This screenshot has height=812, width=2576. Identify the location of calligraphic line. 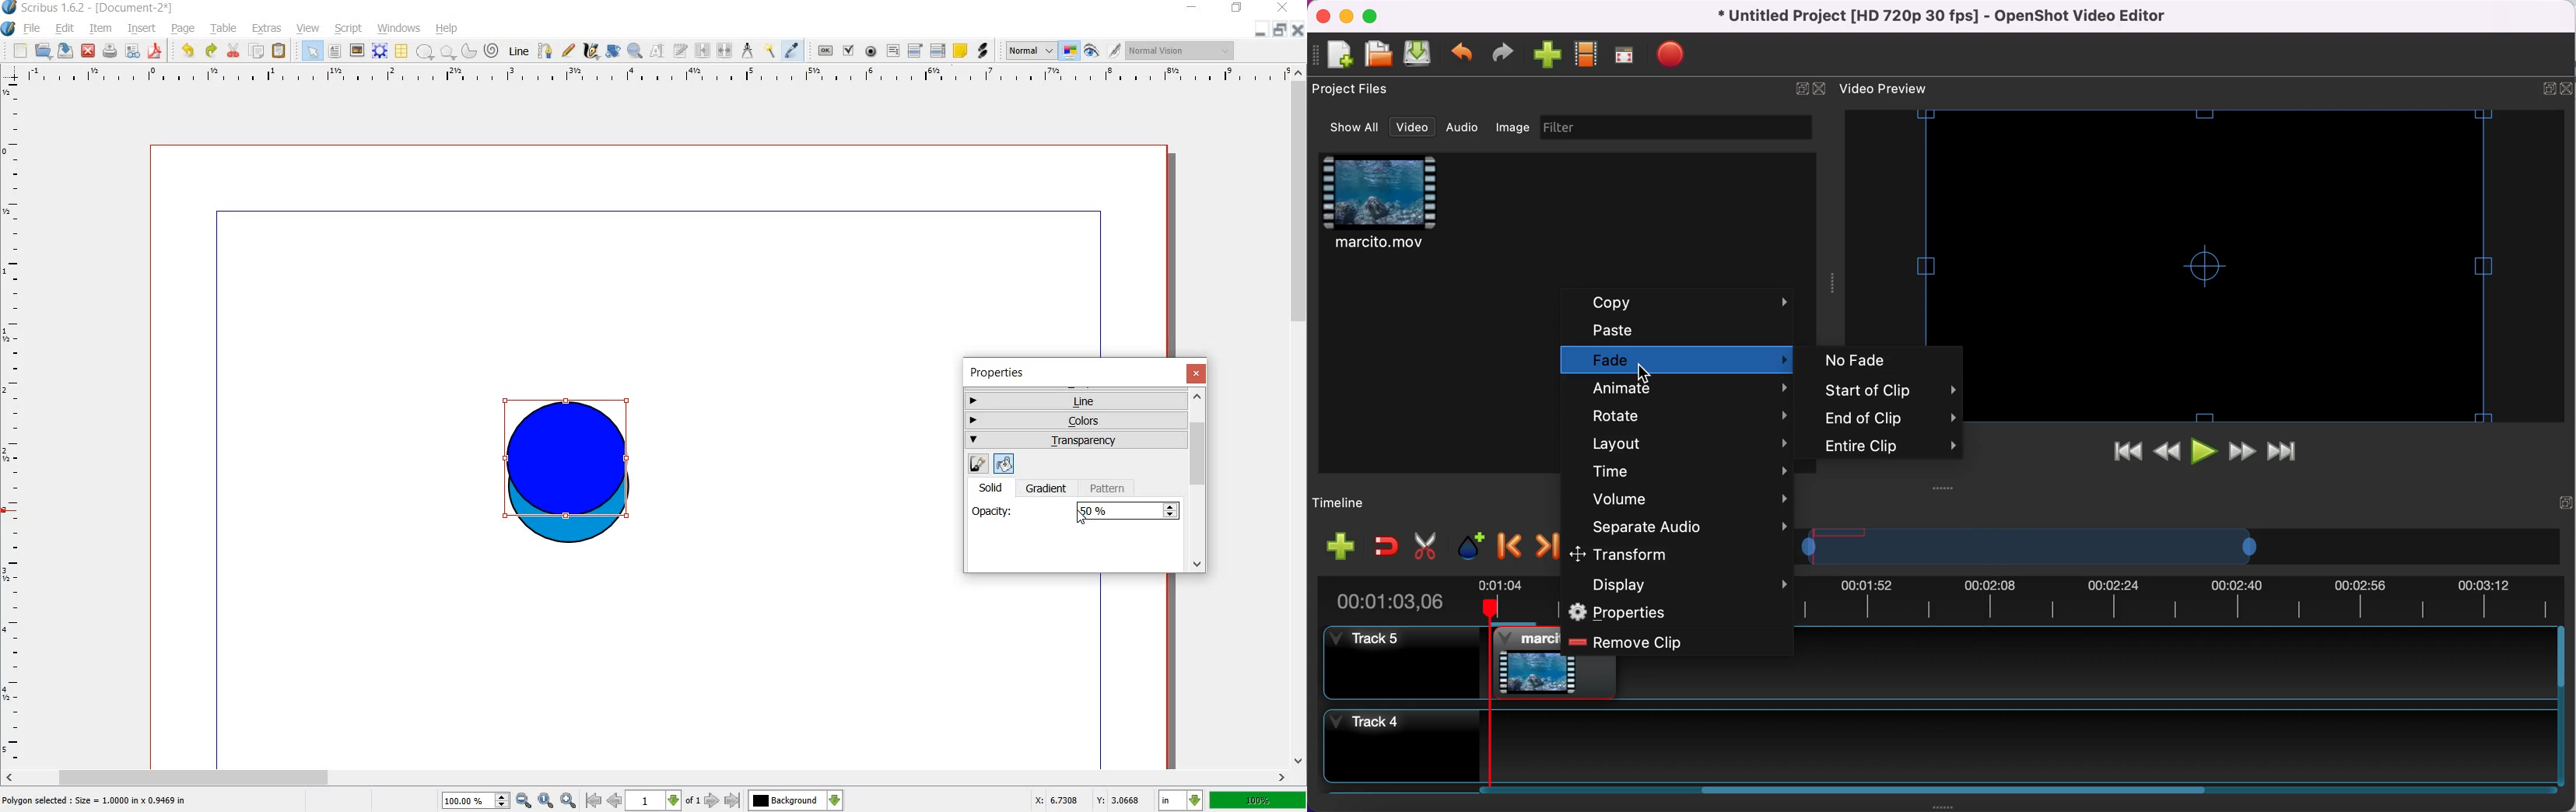
(591, 53).